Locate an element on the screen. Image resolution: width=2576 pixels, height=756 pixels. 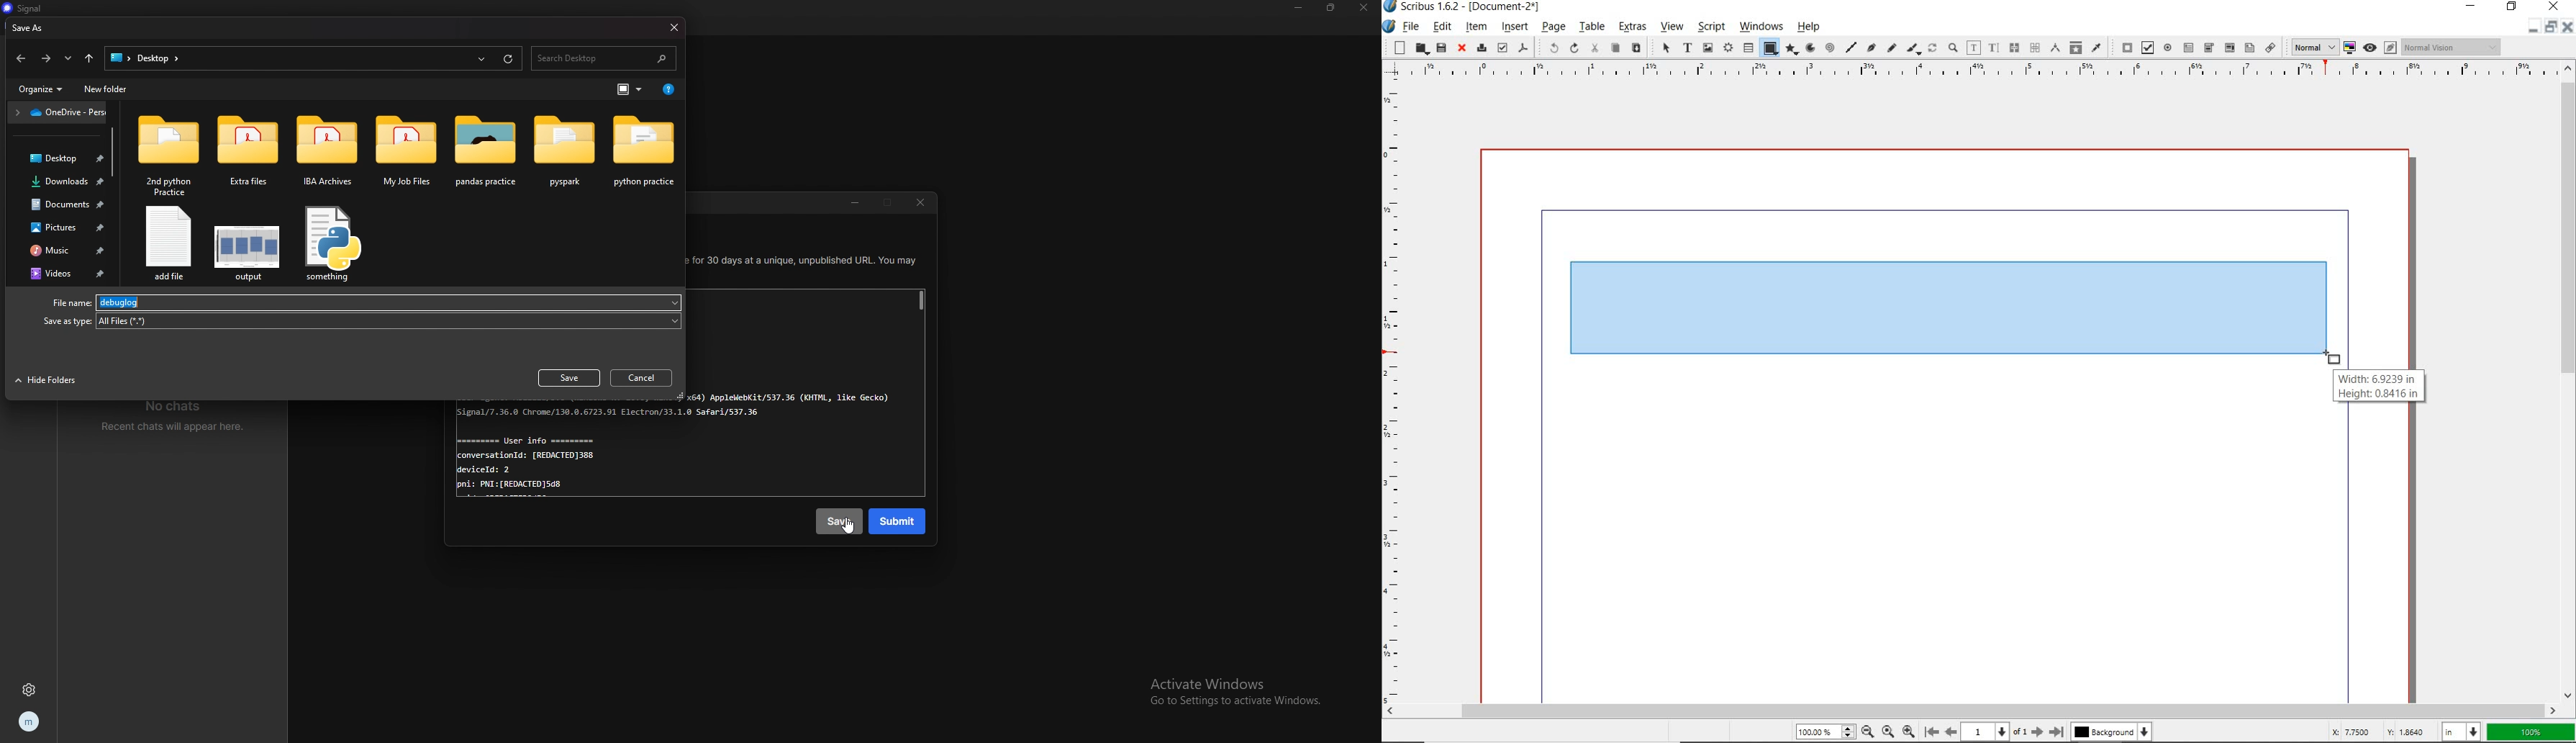
save as is located at coordinates (37, 27).